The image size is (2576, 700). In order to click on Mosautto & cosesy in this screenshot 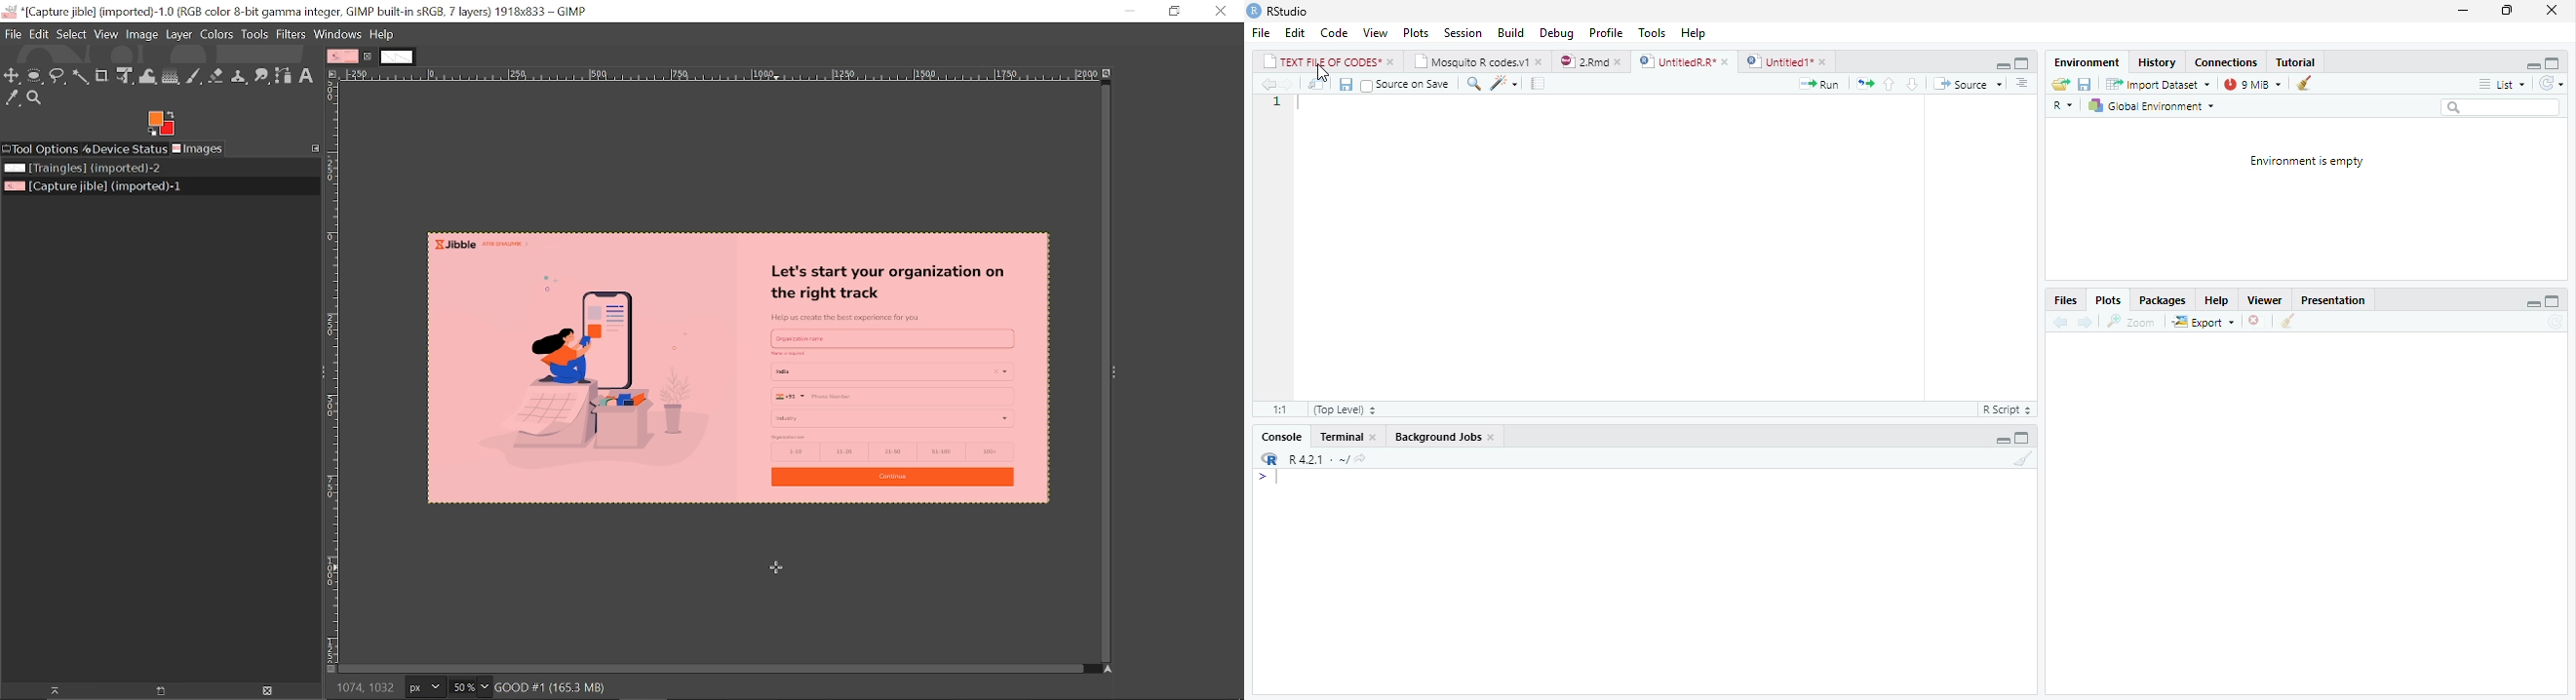, I will do `click(1482, 62)`.